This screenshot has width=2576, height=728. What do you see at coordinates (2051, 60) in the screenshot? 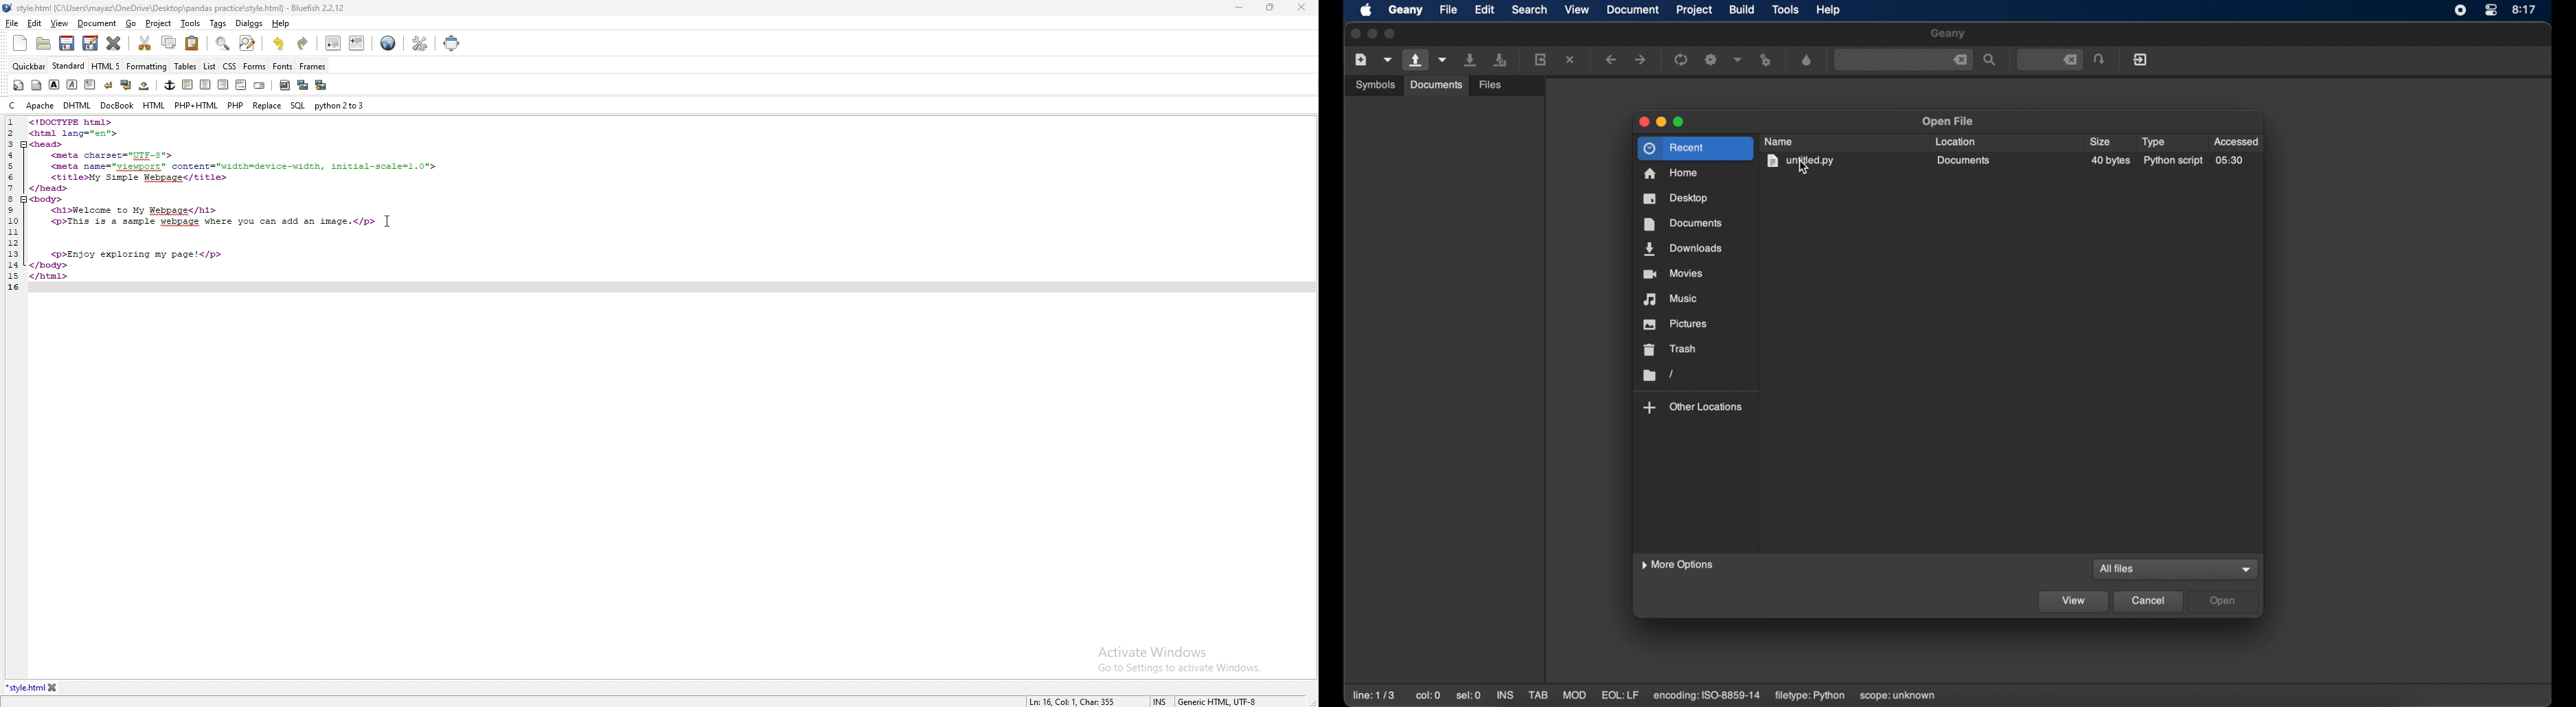
I see `jump to entered line number` at bounding box center [2051, 60].